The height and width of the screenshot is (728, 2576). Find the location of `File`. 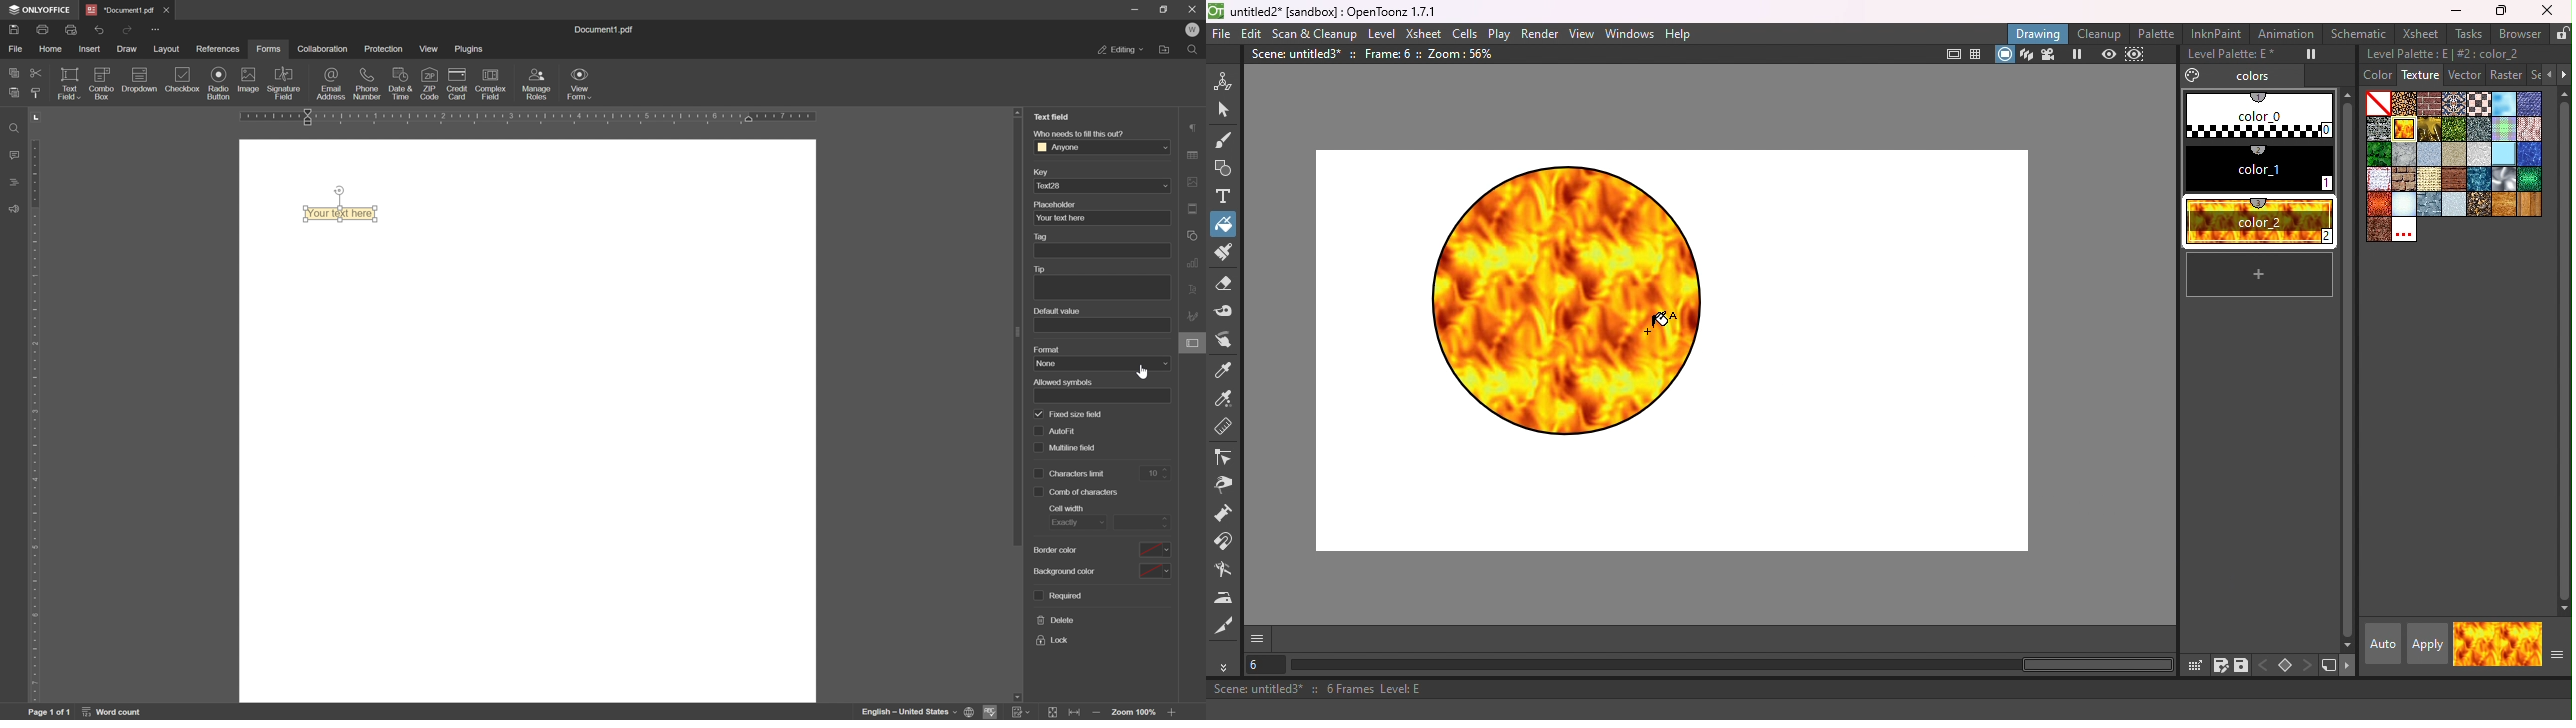

File is located at coordinates (1222, 35).